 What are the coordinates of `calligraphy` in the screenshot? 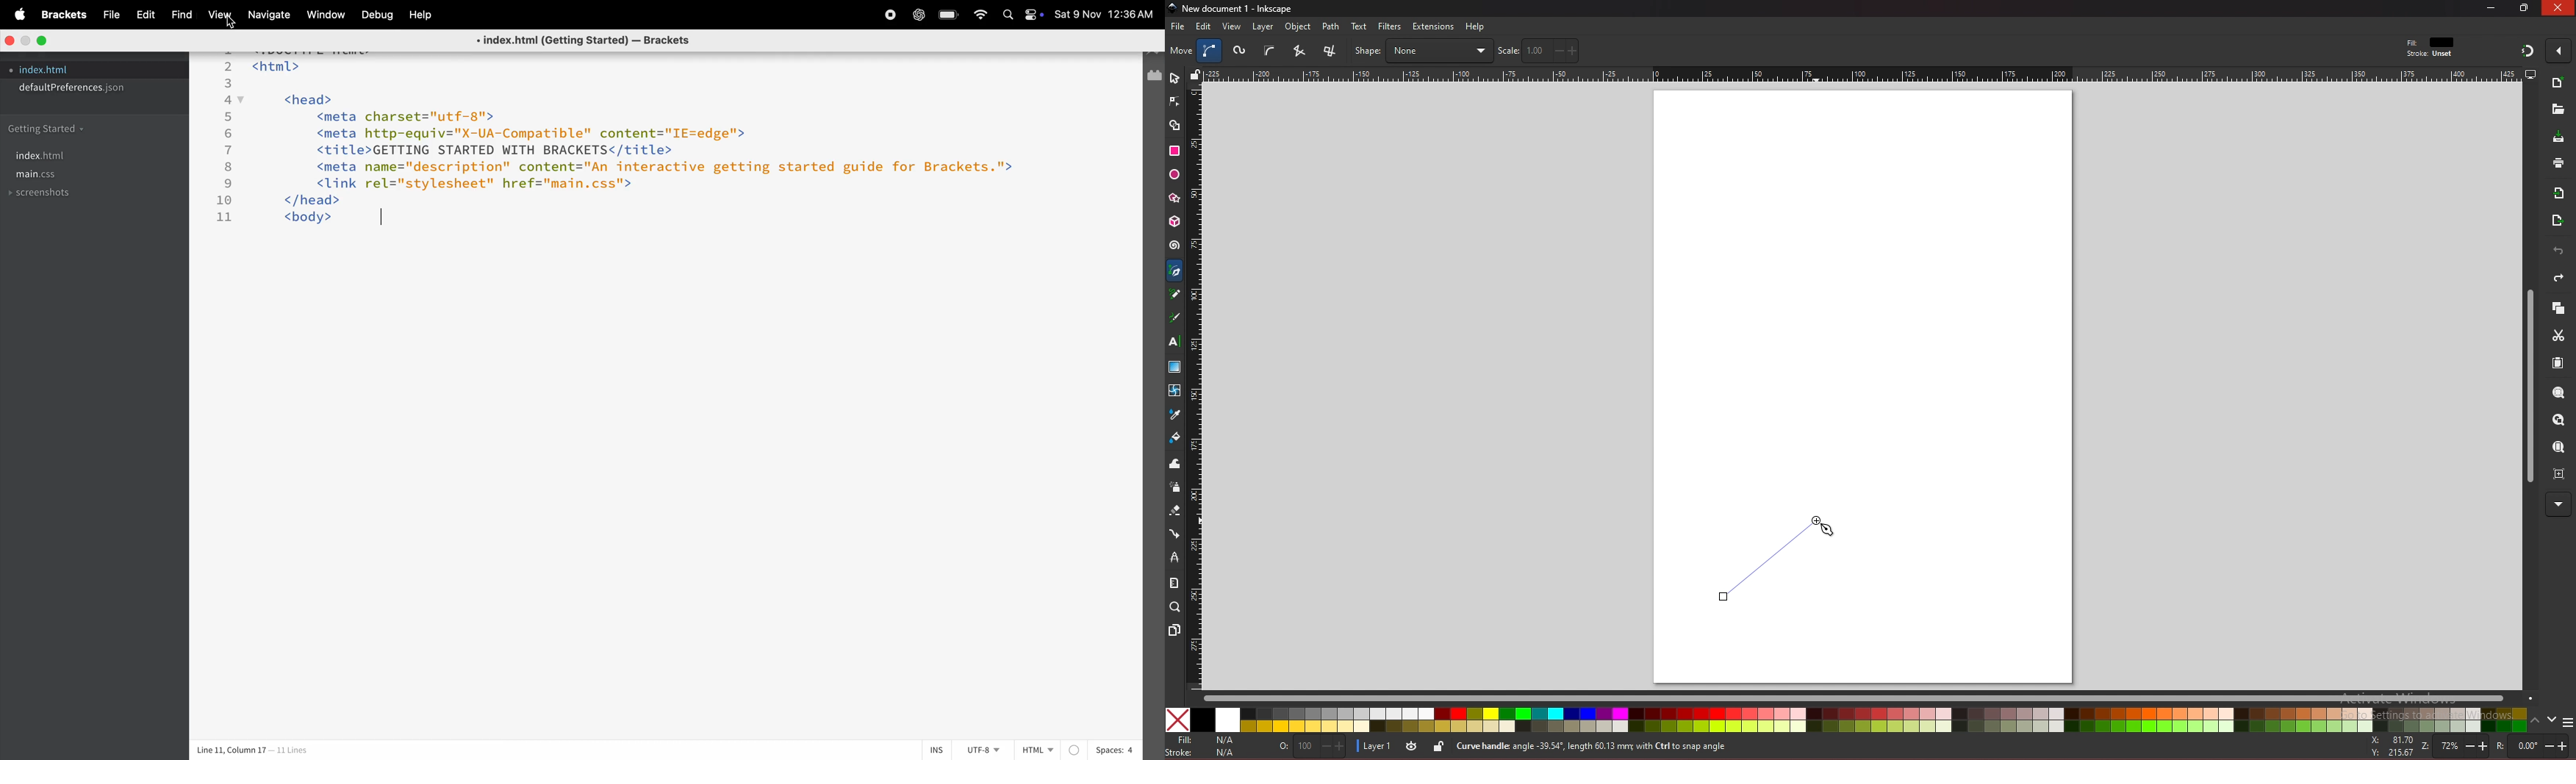 It's located at (1177, 319).